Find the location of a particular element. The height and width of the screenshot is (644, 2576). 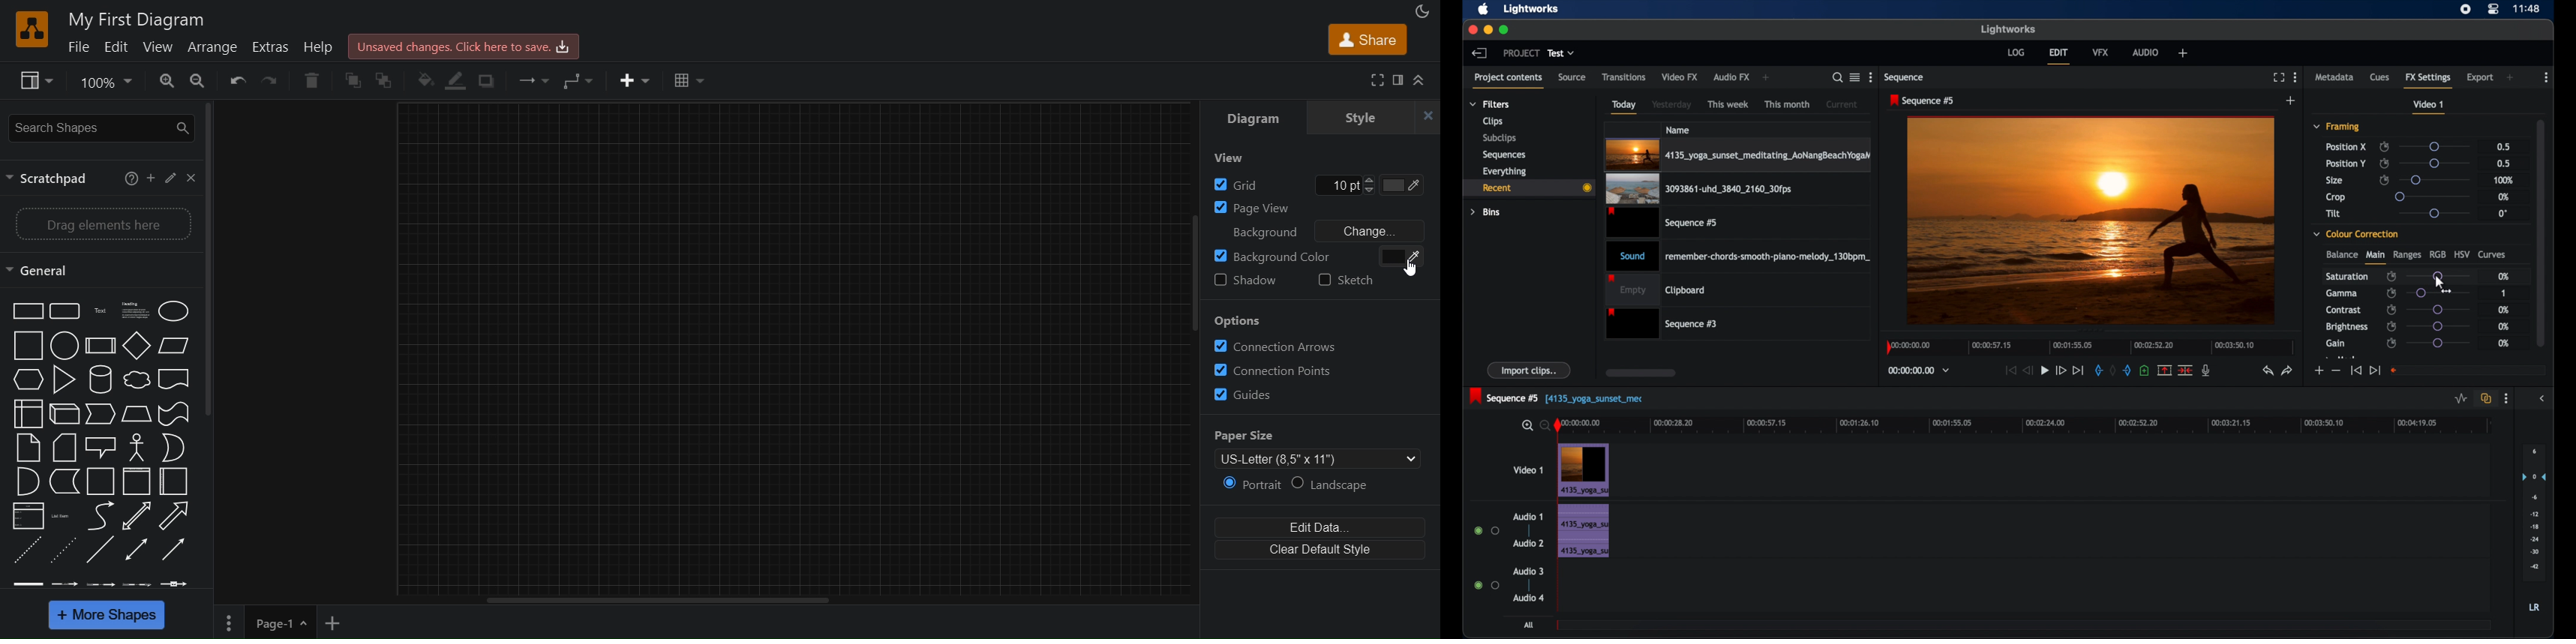

audio 2 is located at coordinates (1528, 543).